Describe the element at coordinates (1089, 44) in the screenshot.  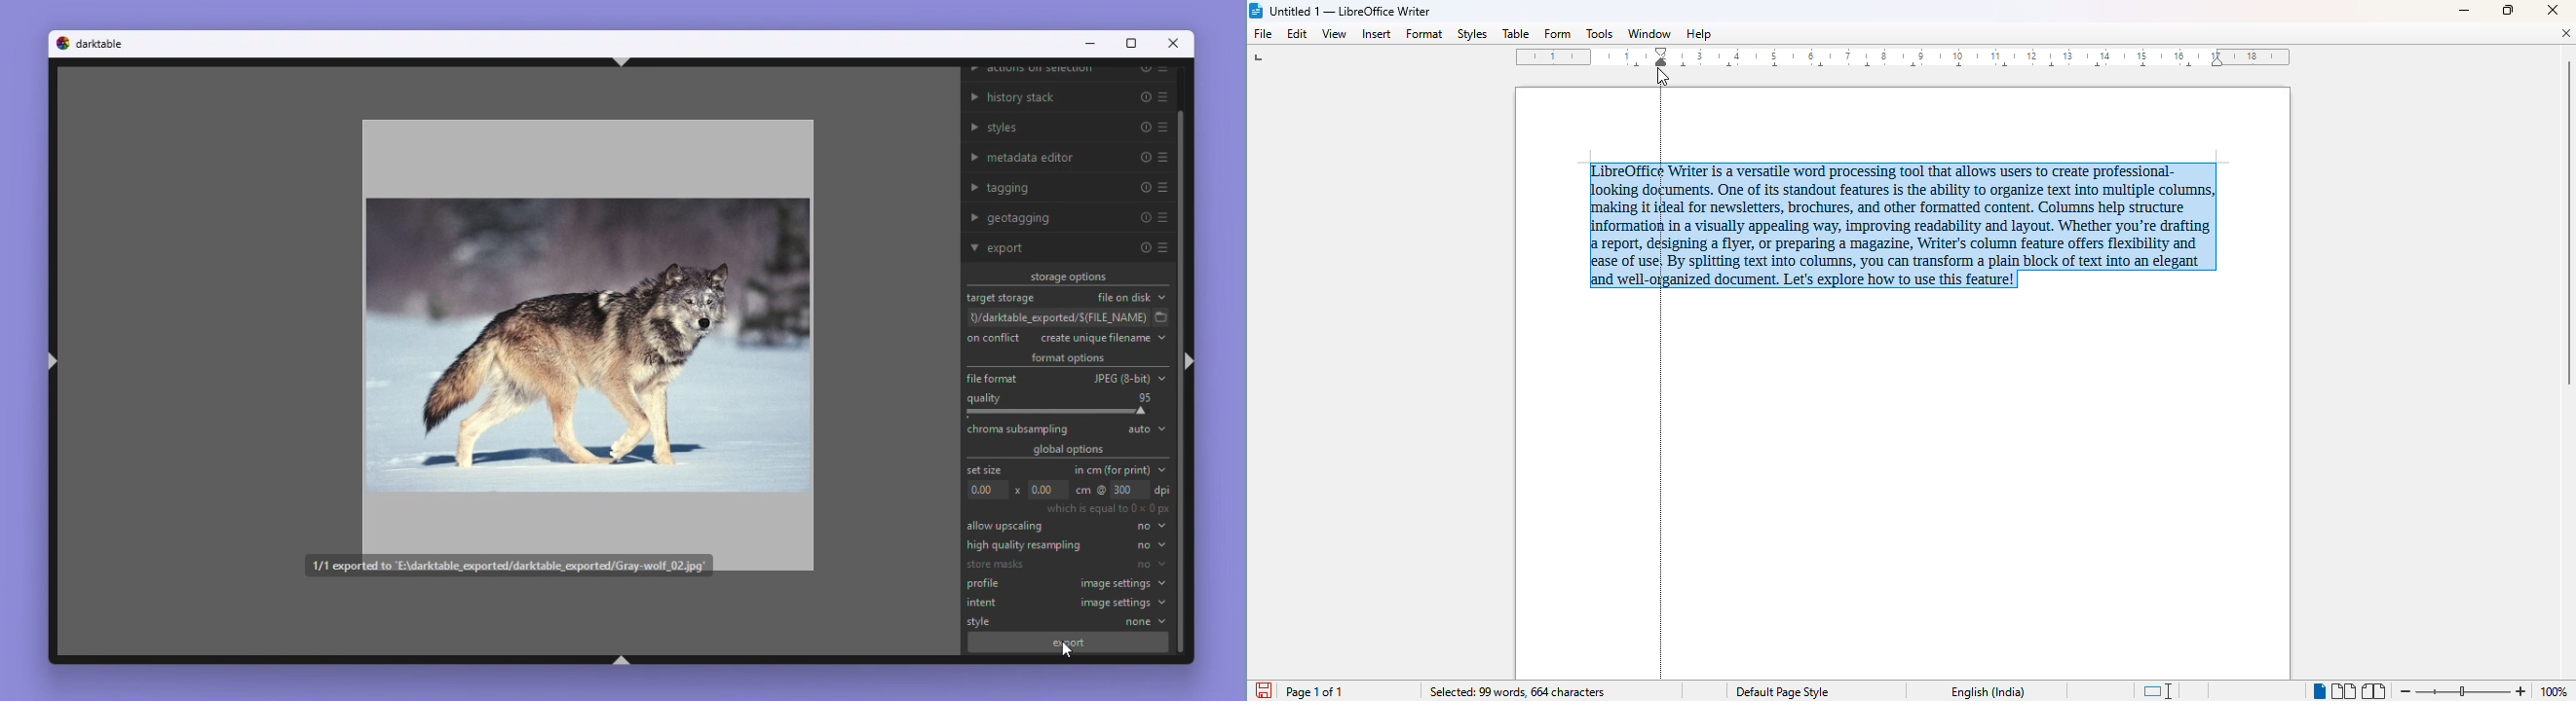
I see `Minimise` at that location.